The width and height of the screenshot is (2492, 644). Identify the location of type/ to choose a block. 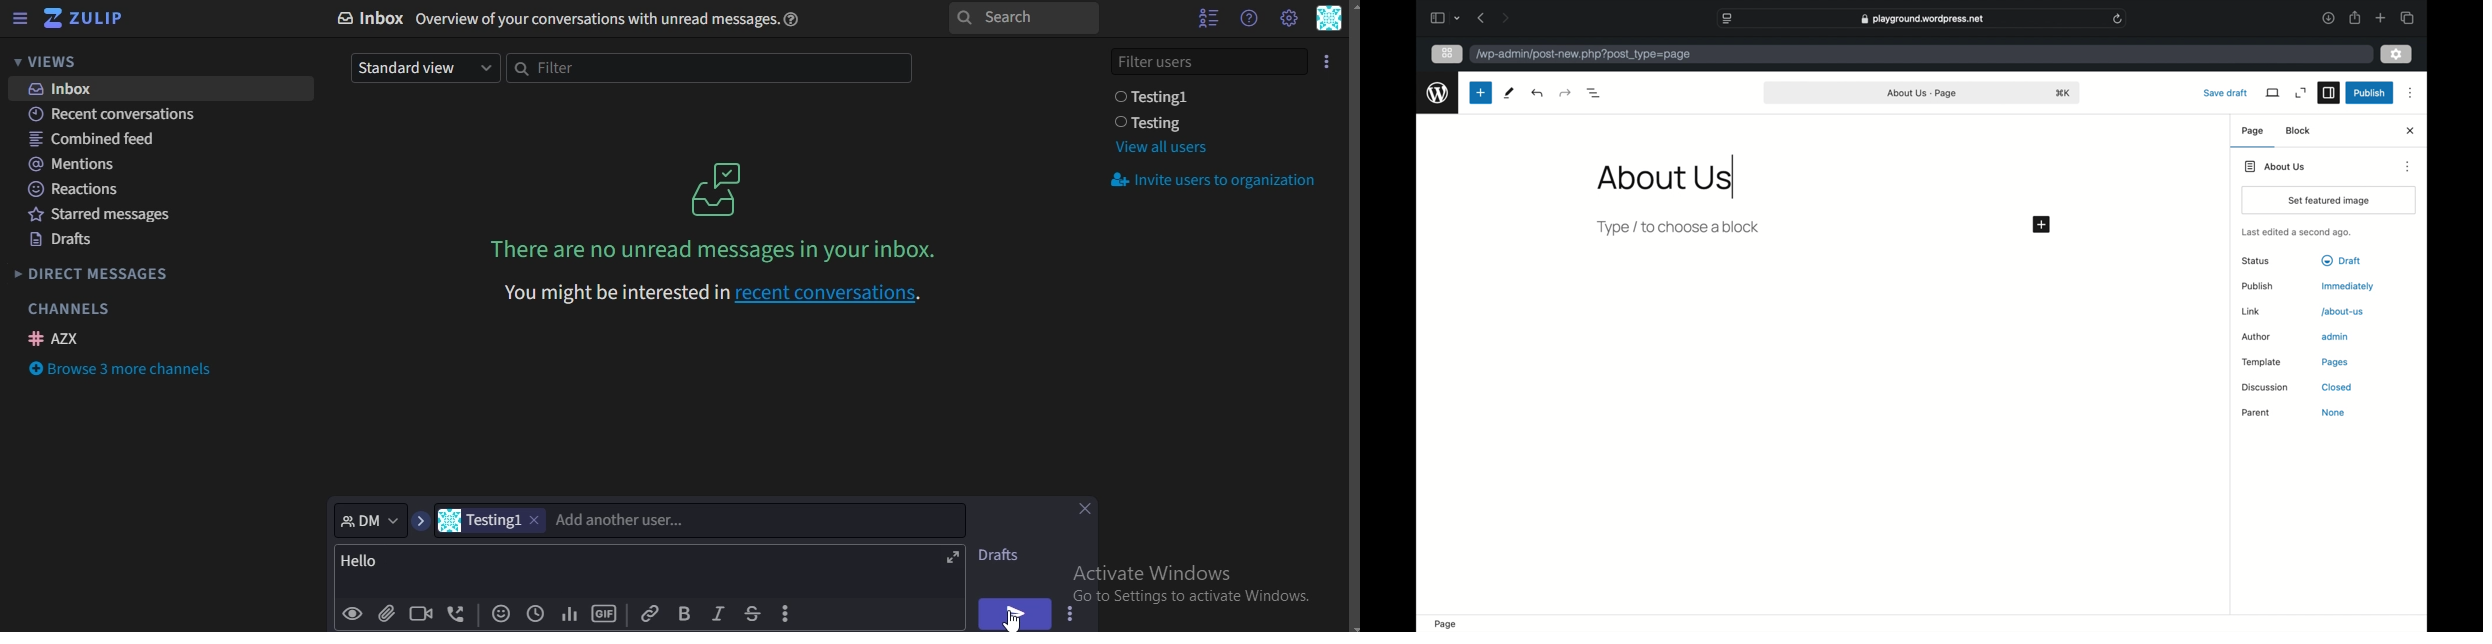
(1680, 228).